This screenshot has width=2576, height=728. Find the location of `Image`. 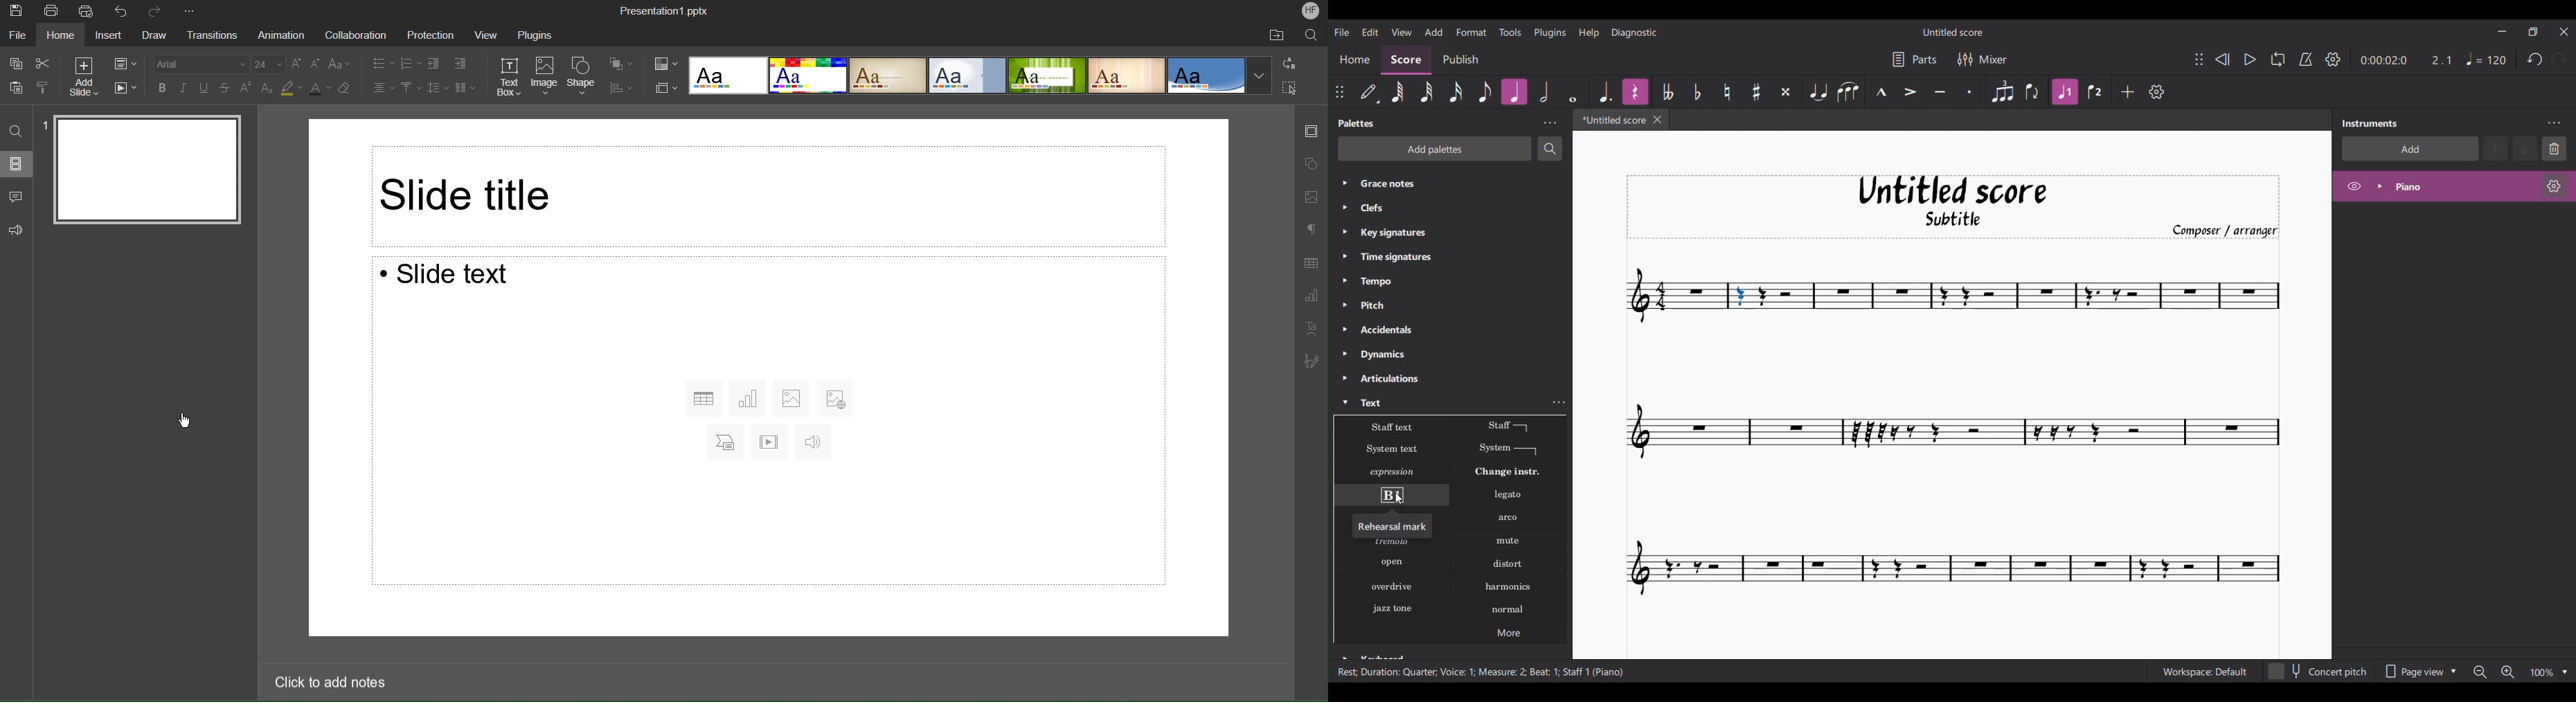

Image is located at coordinates (545, 78).